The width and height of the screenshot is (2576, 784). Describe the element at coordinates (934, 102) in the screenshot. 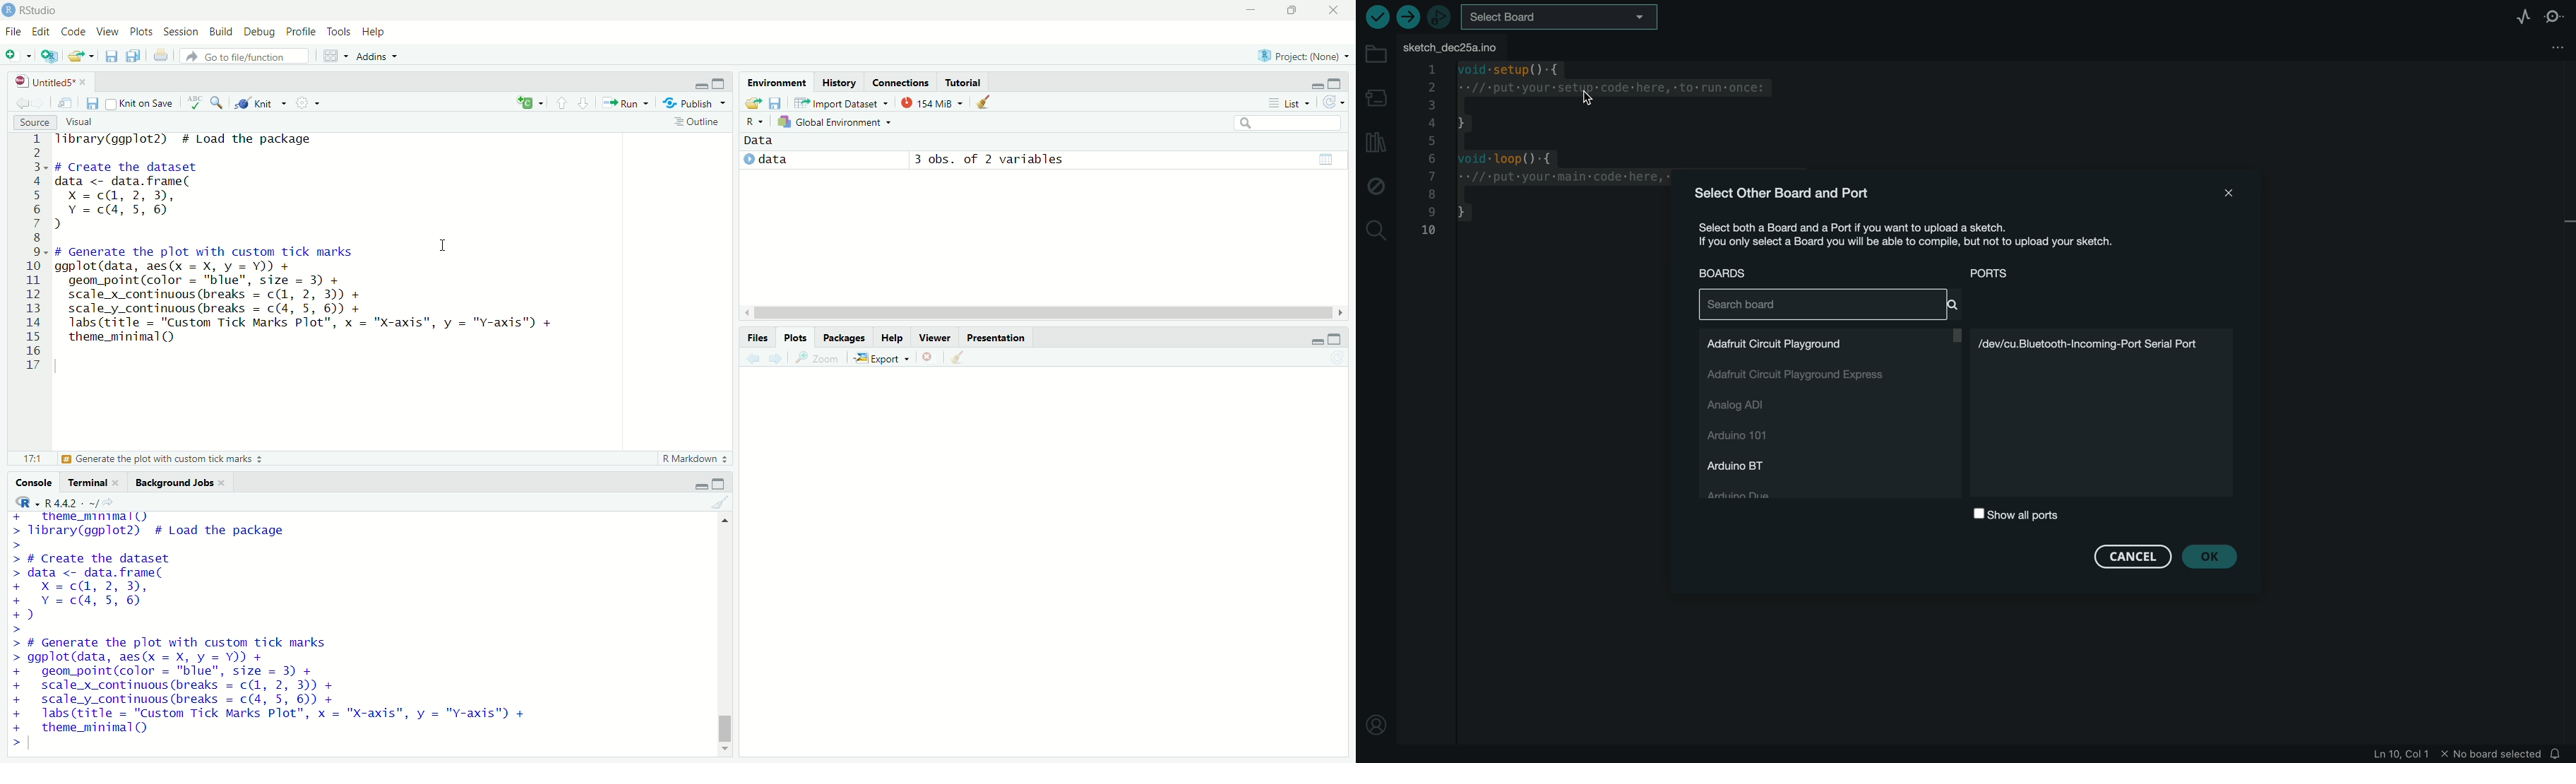

I see `154 MiB` at that location.